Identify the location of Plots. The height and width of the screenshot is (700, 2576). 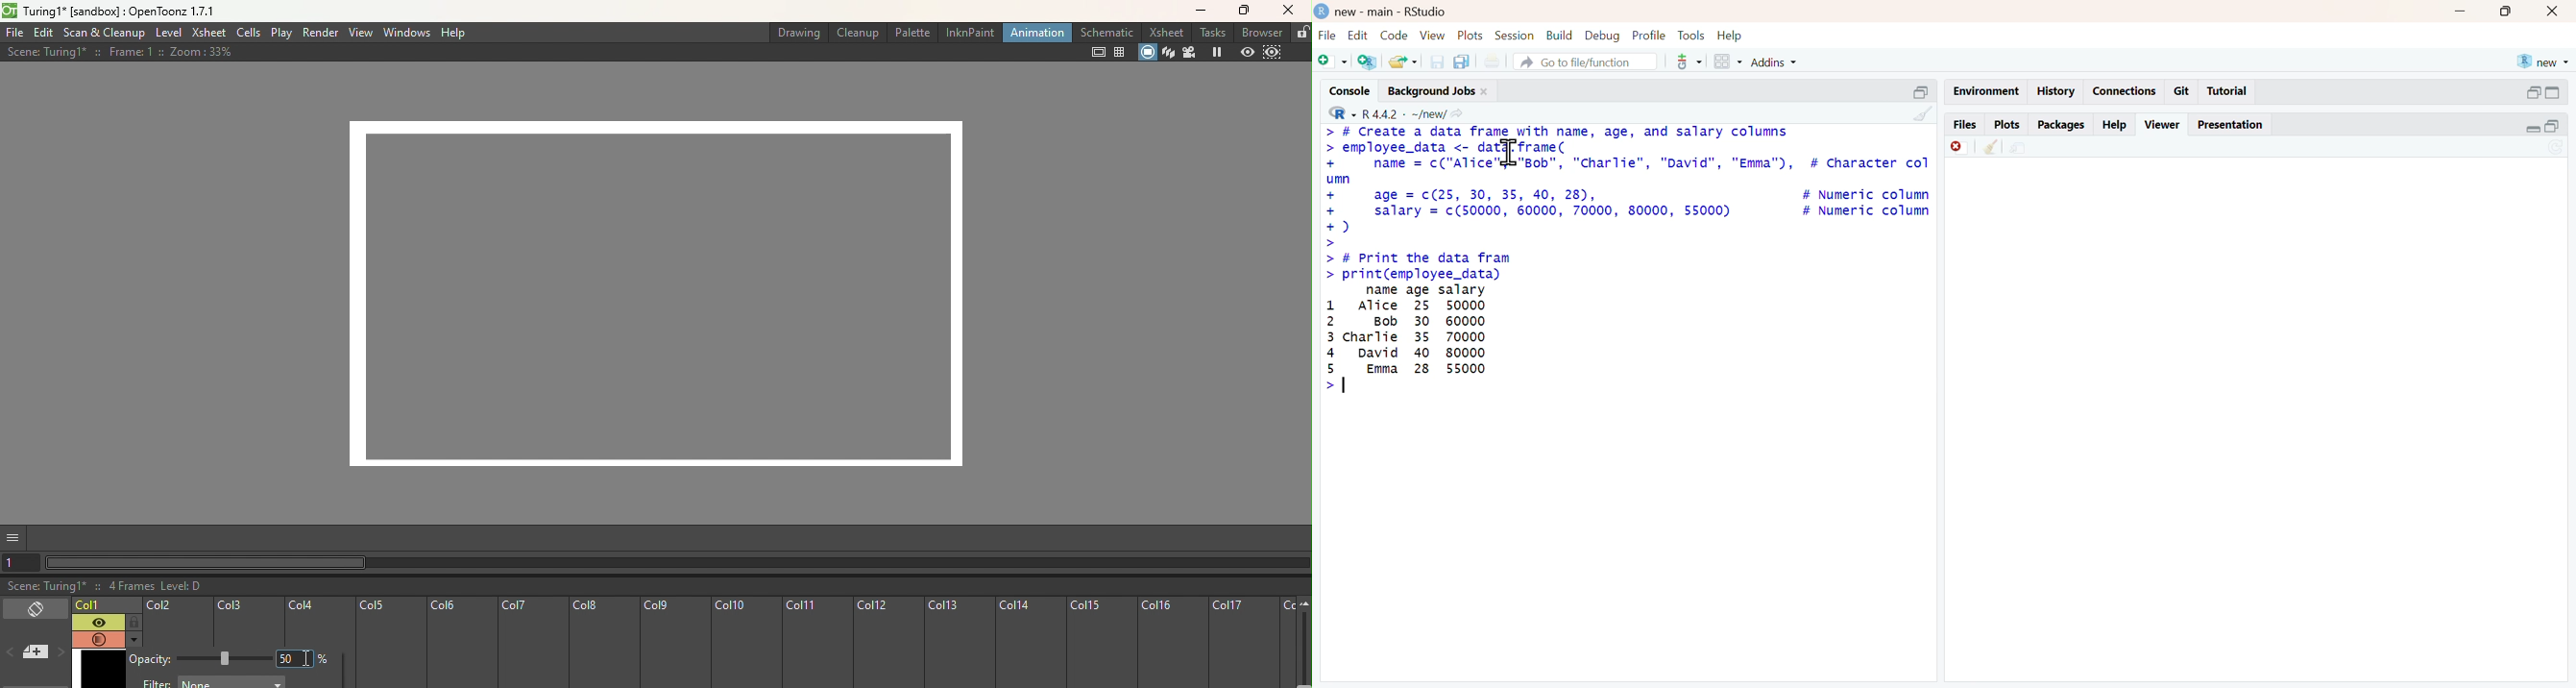
(1469, 36).